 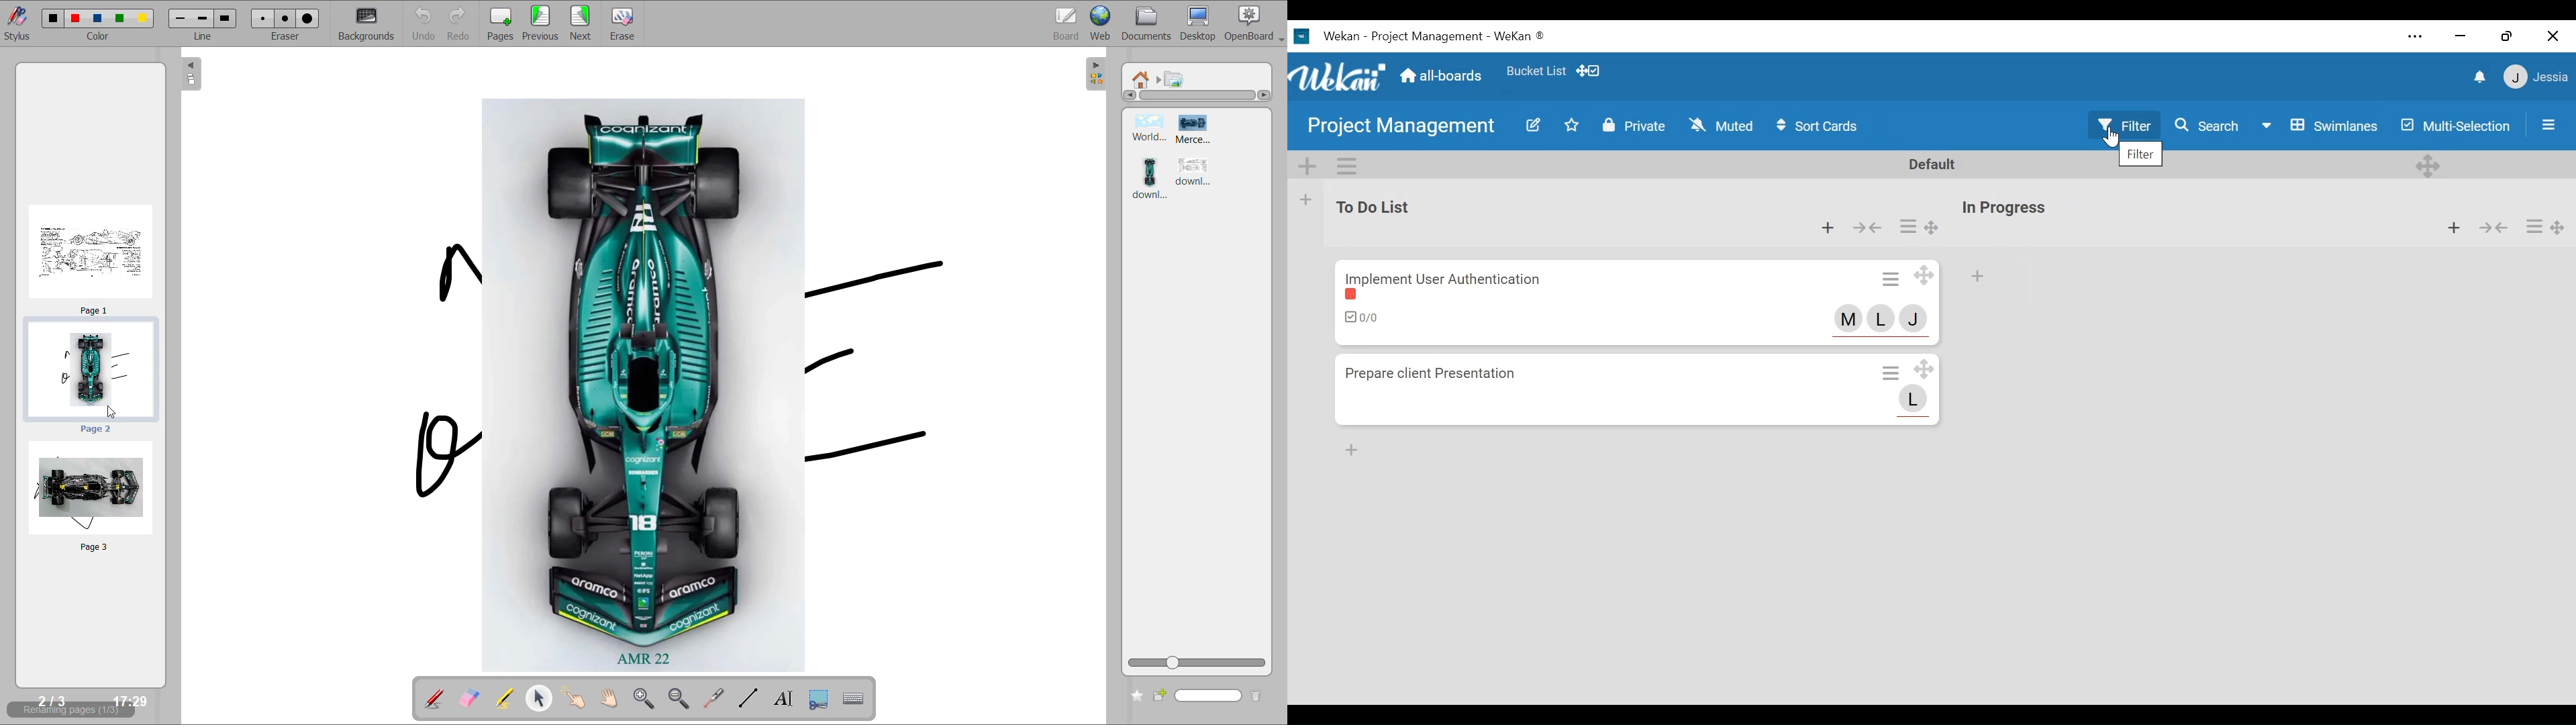 I want to click on Desktop drag handles, so click(x=1928, y=369).